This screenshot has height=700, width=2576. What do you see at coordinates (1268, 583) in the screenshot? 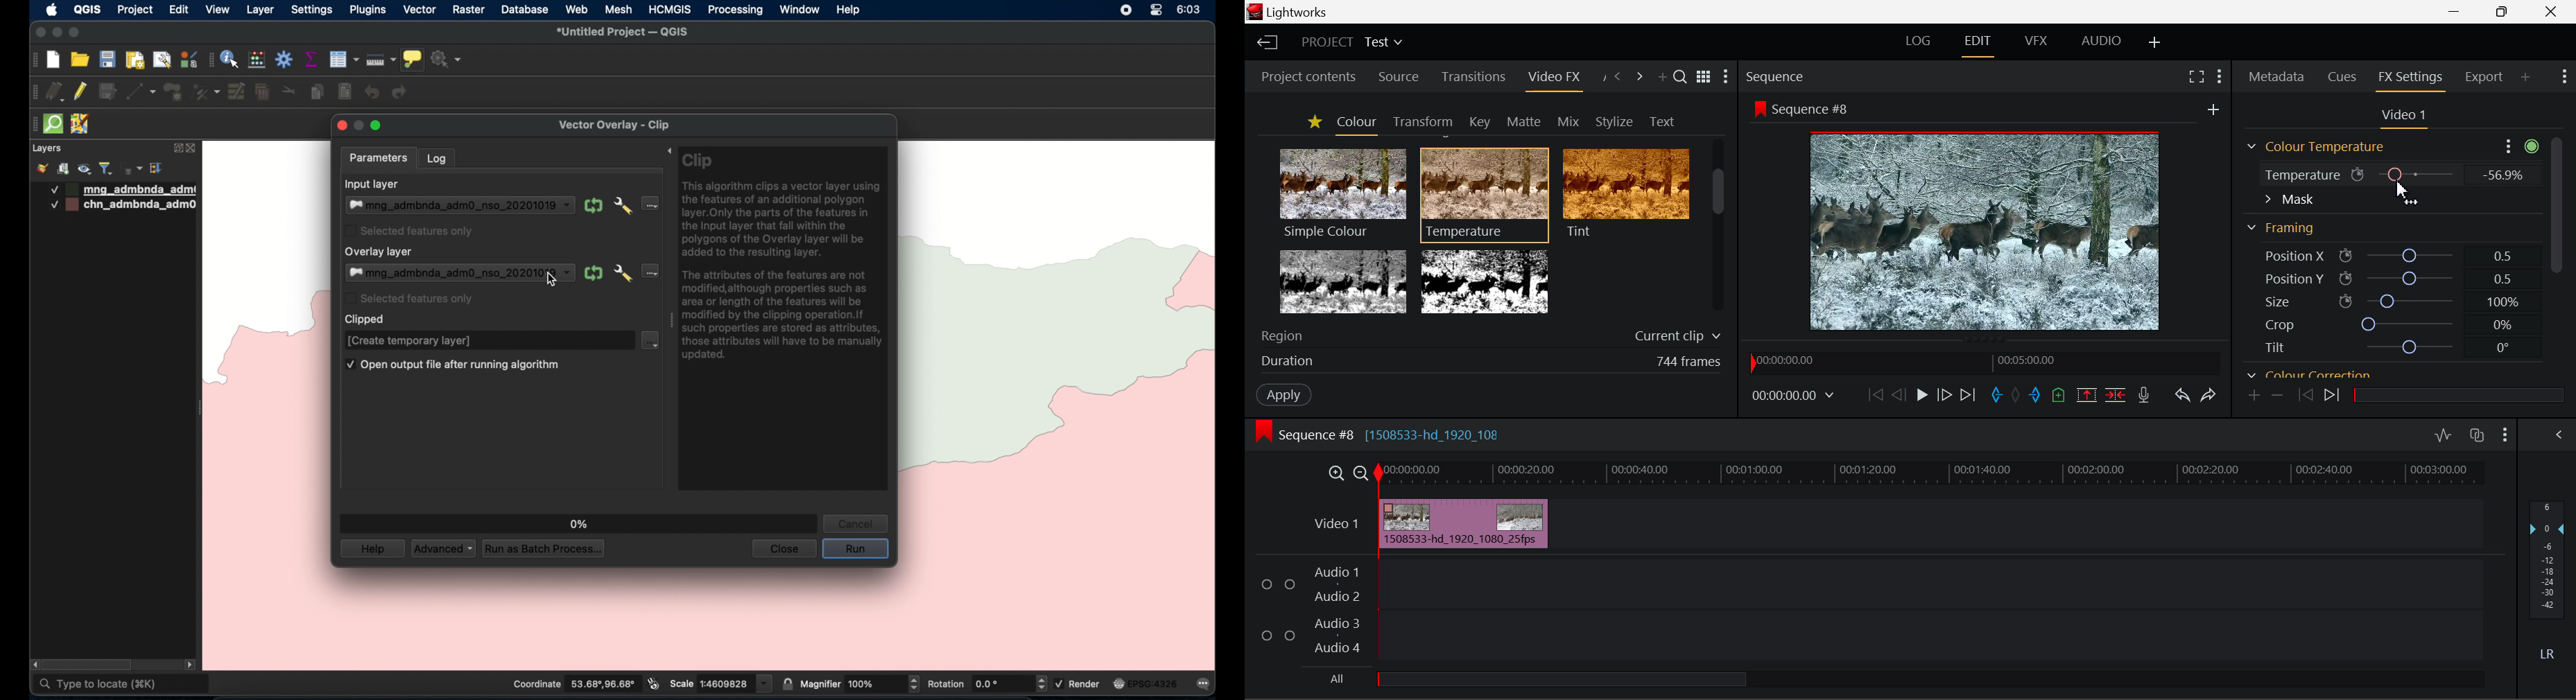
I see `Checkbox` at bounding box center [1268, 583].